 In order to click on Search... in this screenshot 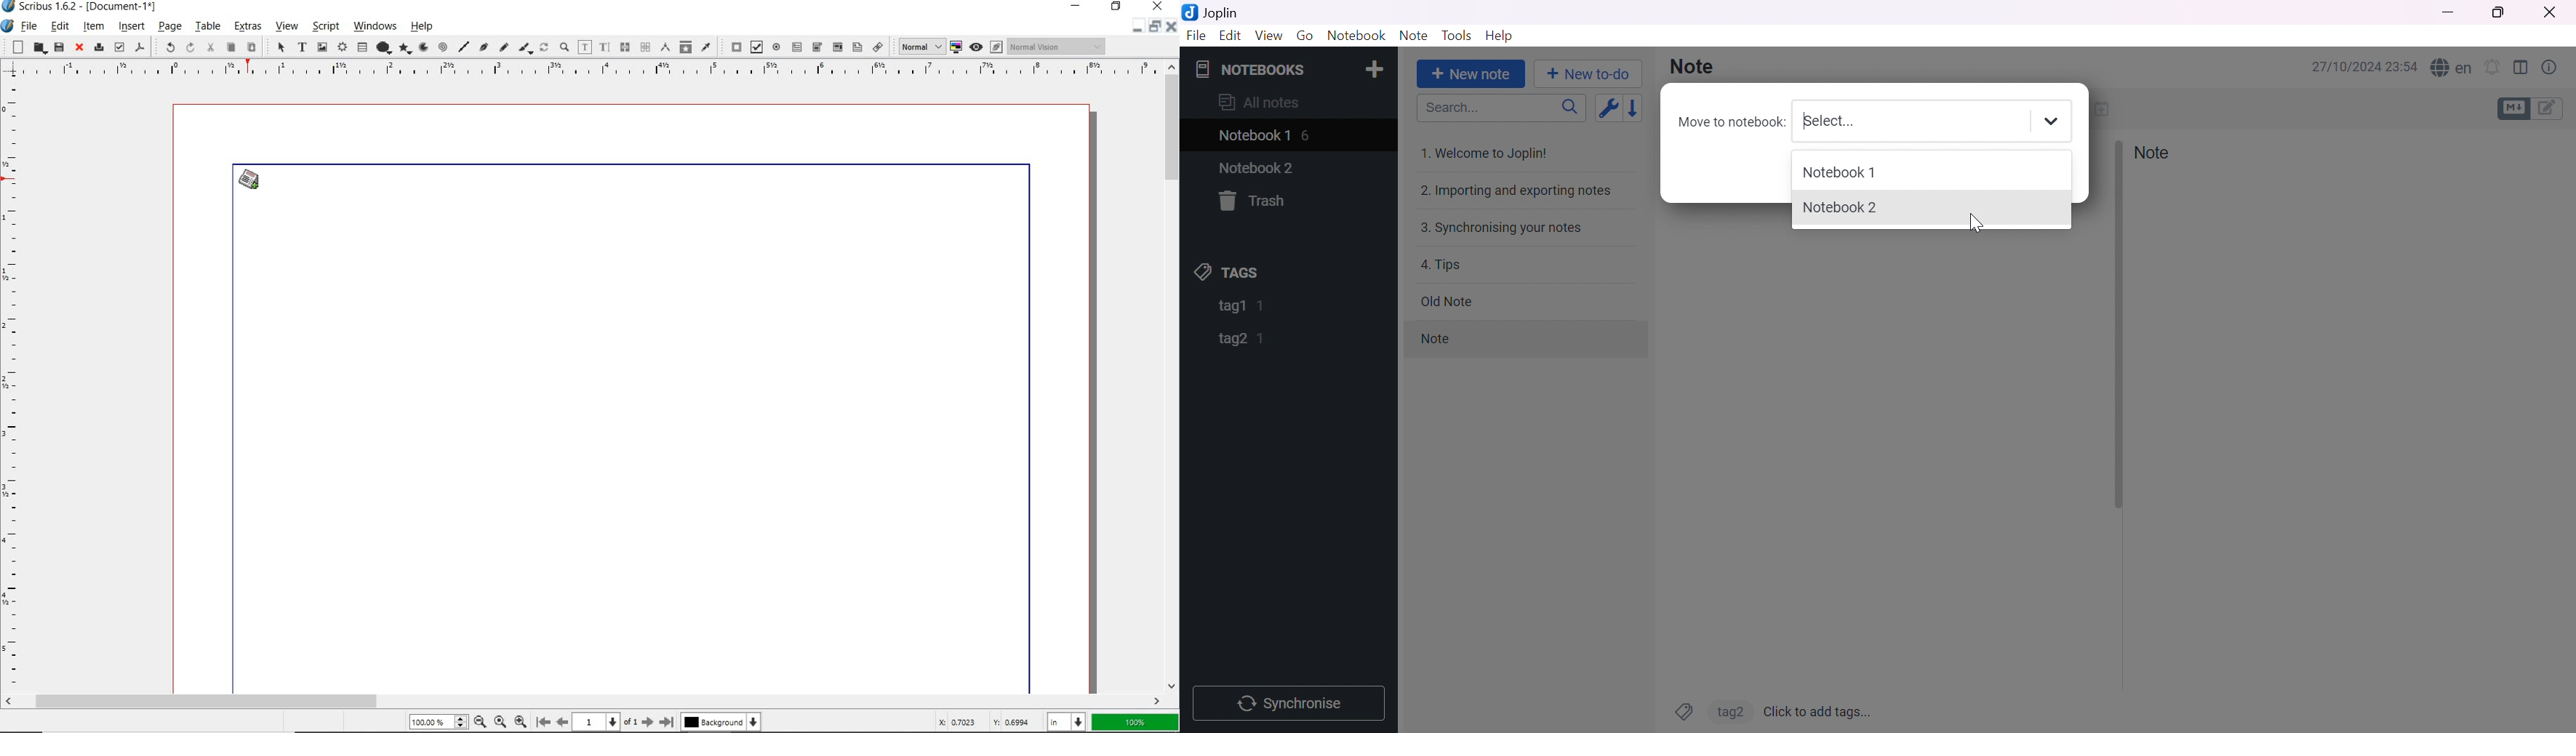, I will do `click(1449, 109)`.